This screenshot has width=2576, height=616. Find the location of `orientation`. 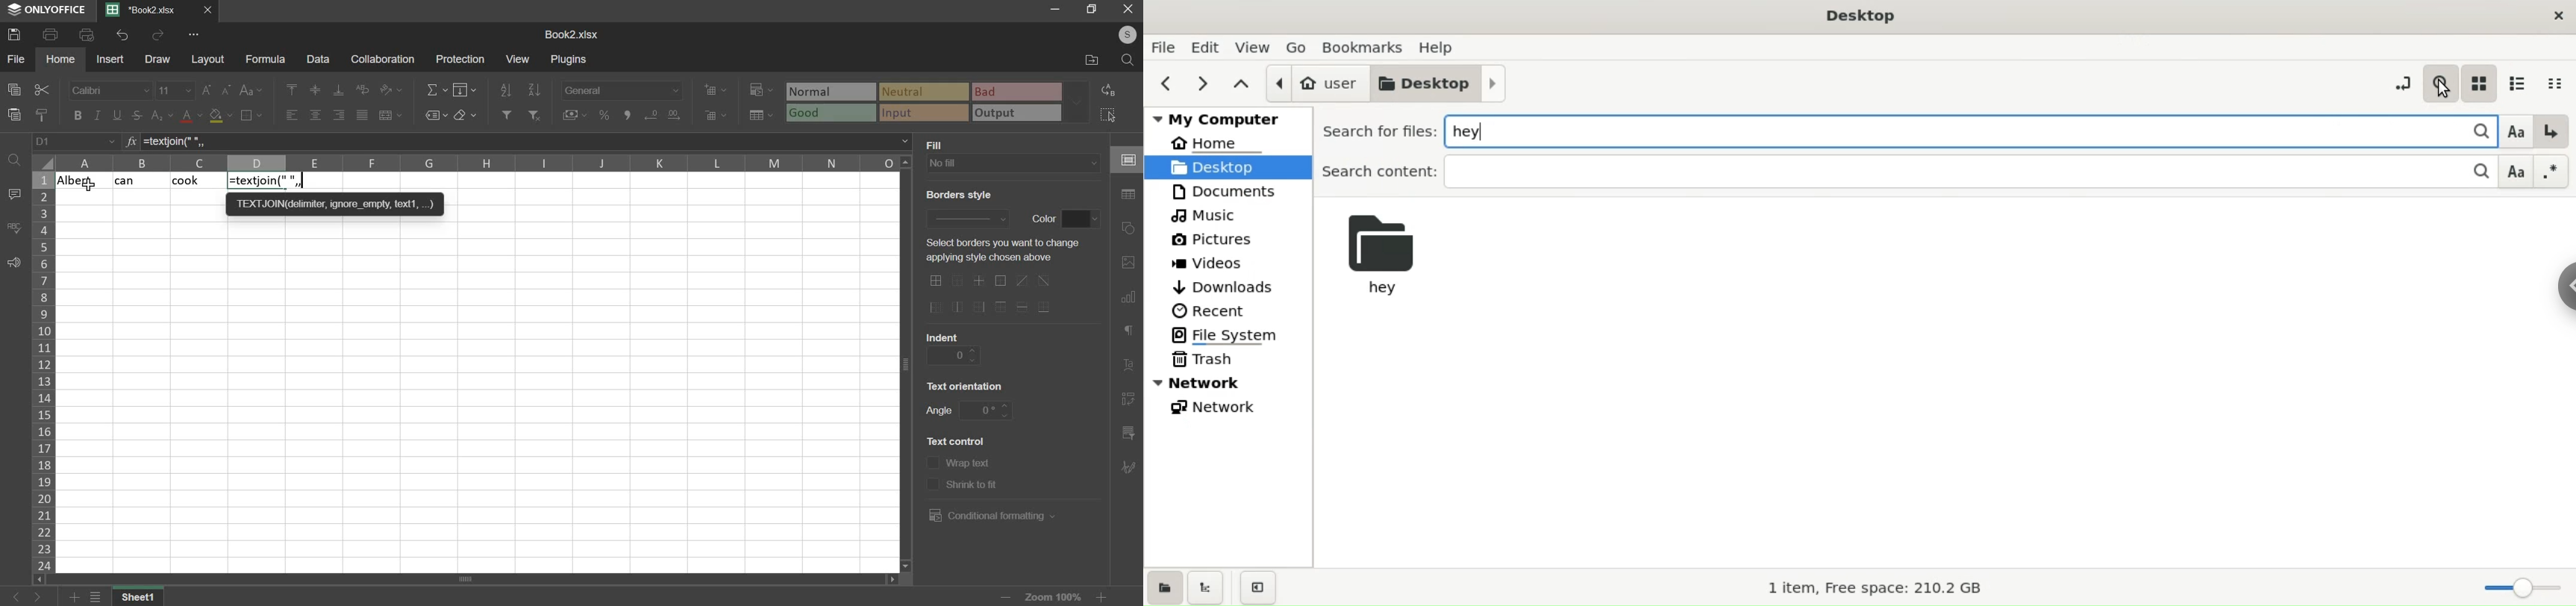

orientation is located at coordinates (391, 89).